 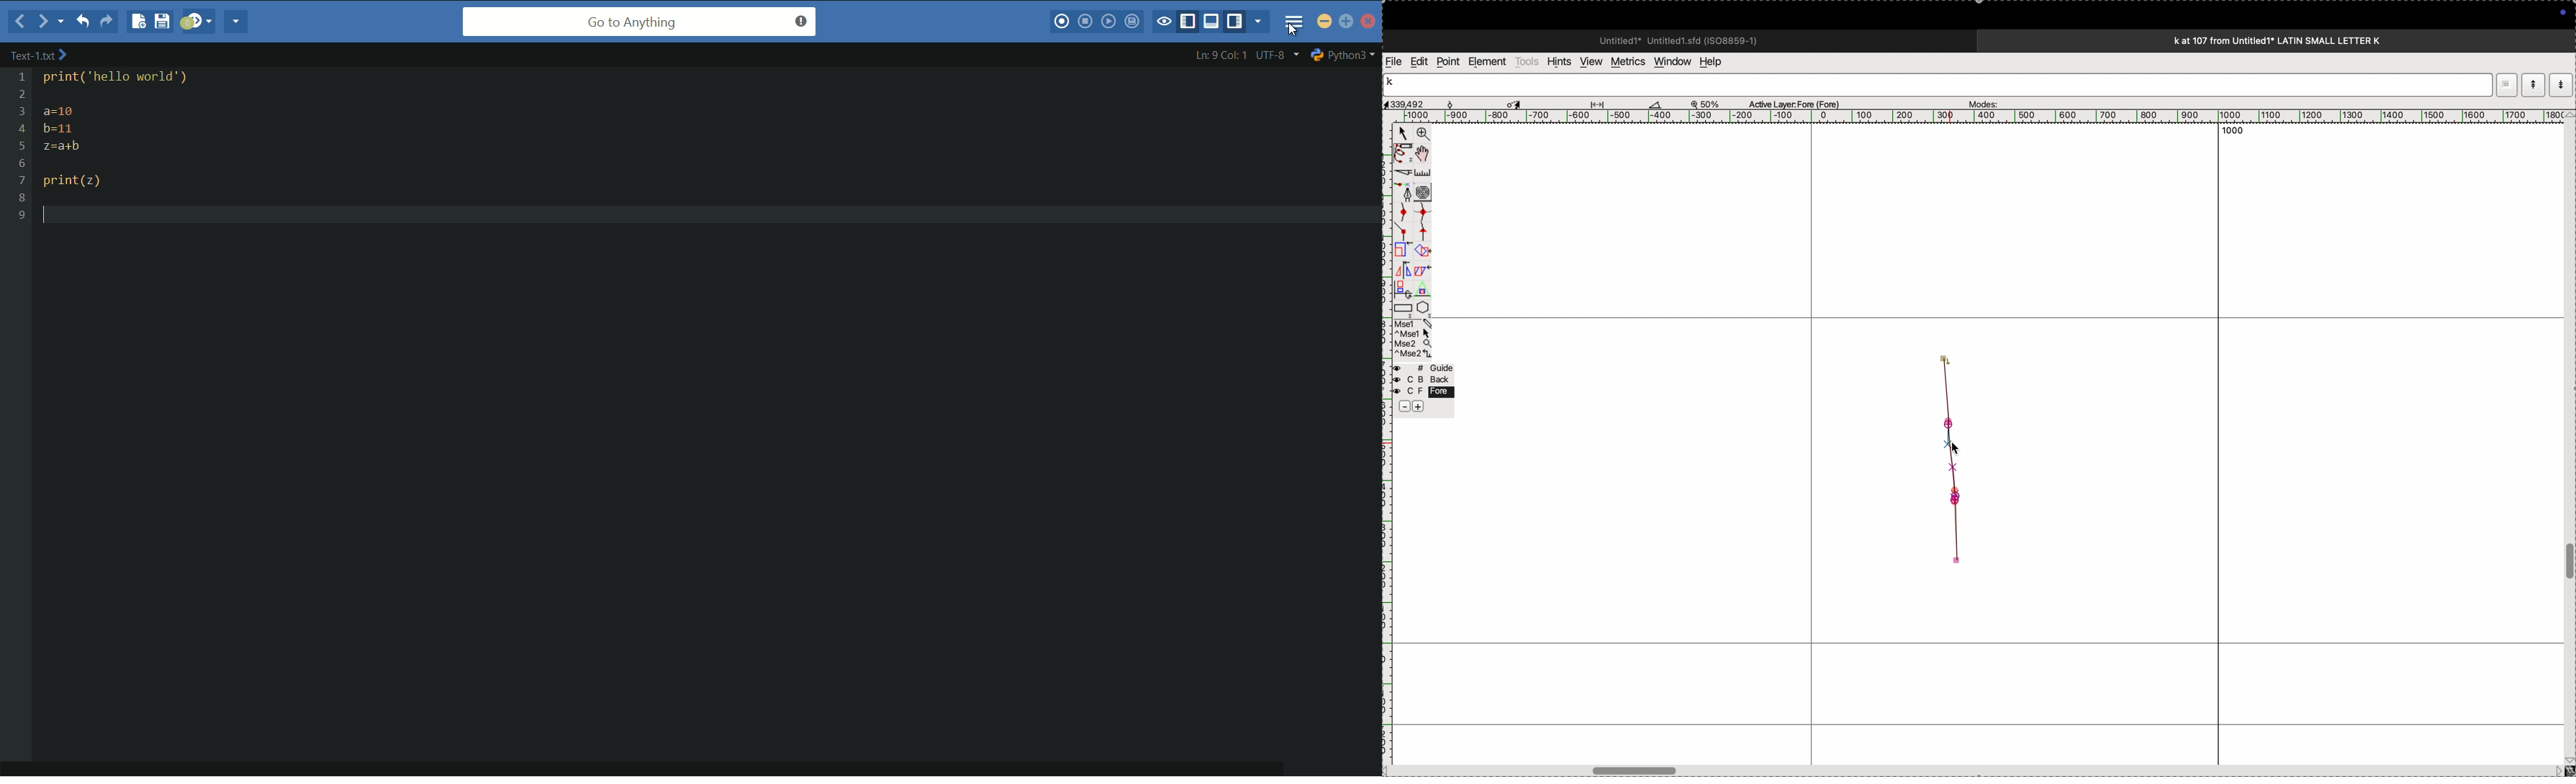 What do you see at coordinates (197, 23) in the screenshot?
I see `jump to next syntax checking result` at bounding box center [197, 23].